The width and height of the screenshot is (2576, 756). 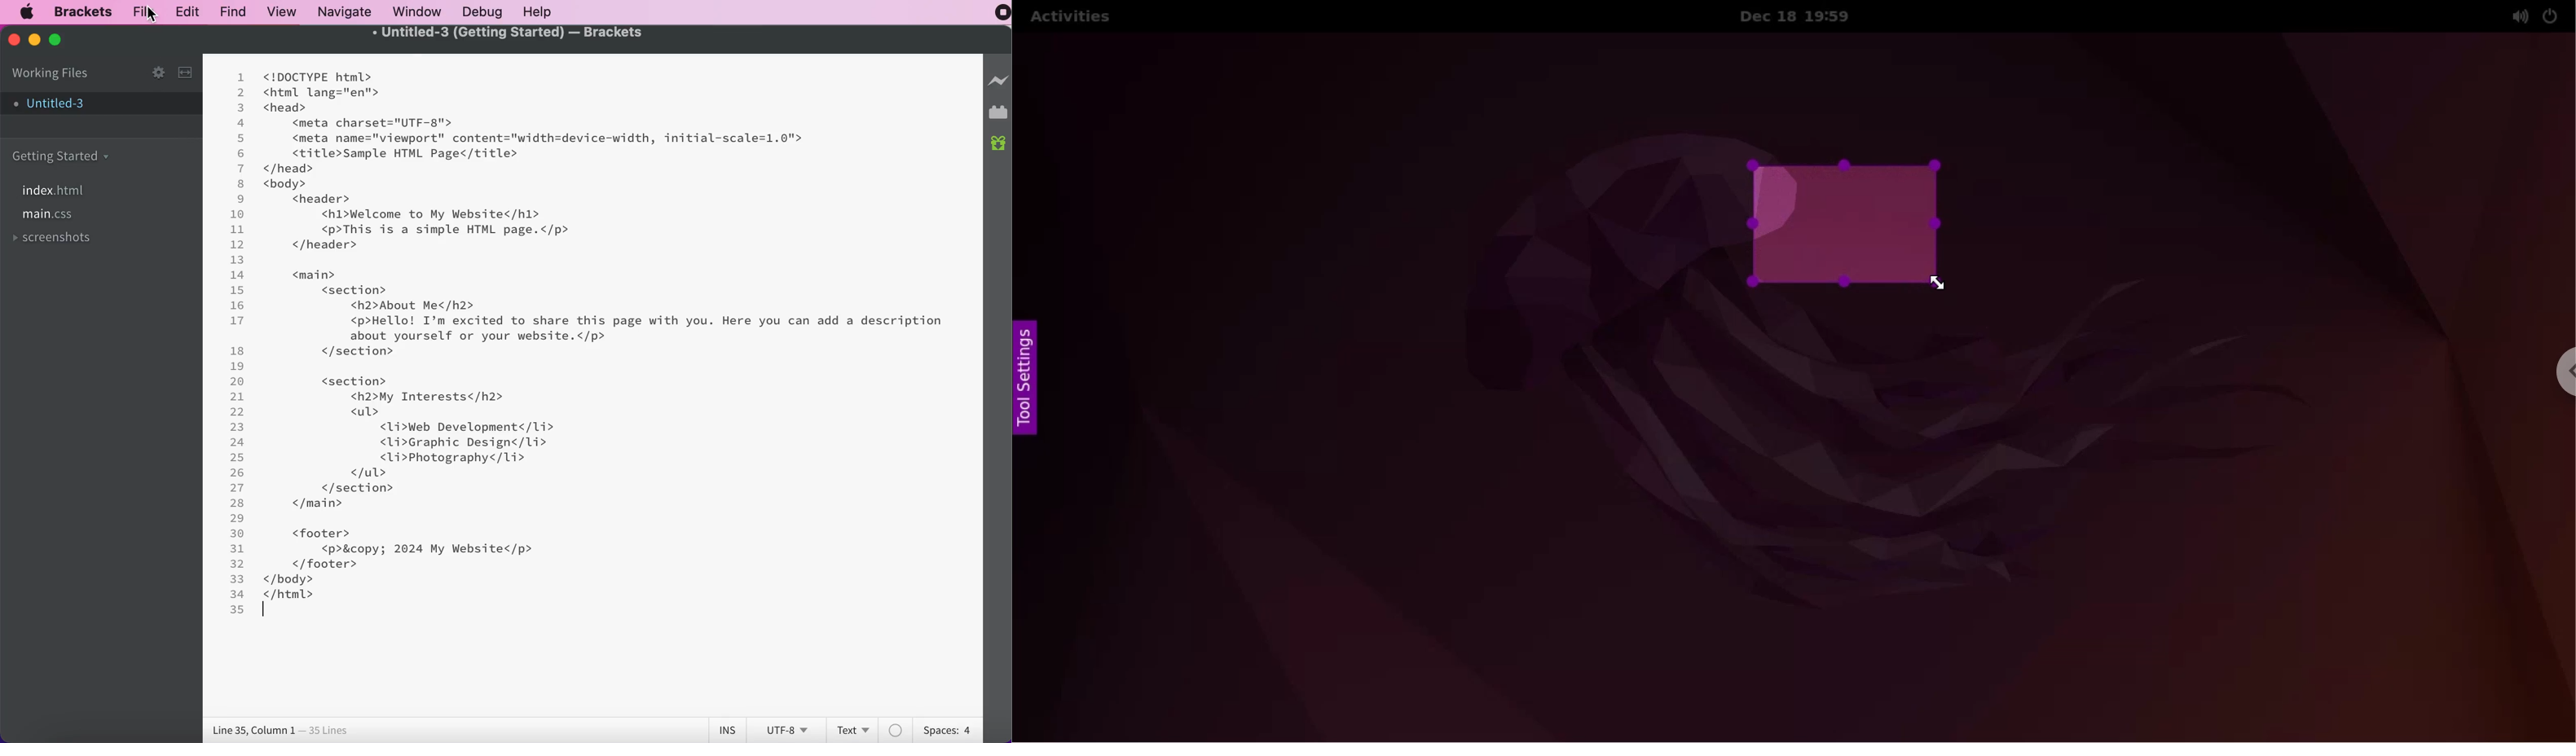 What do you see at coordinates (29, 13) in the screenshot?
I see `mac logo` at bounding box center [29, 13].